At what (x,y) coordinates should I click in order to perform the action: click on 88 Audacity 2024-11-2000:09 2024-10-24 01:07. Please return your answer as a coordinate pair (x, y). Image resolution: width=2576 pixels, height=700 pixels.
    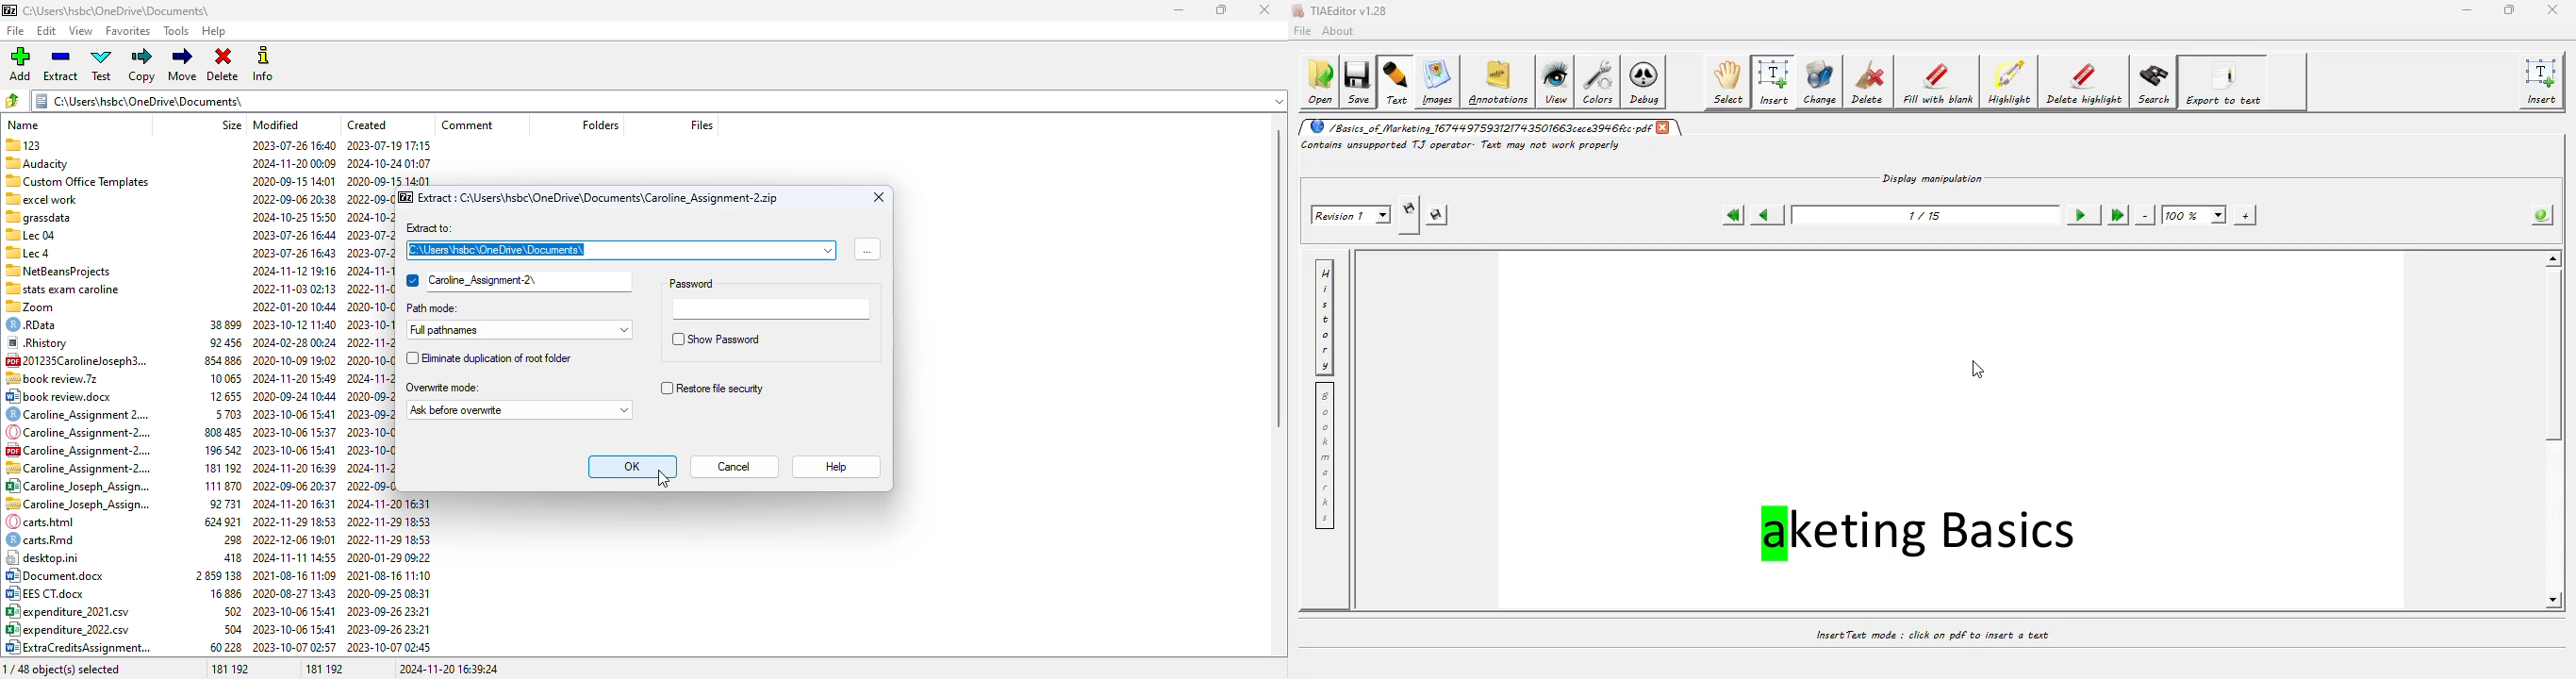
    Looking at the image, I should click on (218, 161).